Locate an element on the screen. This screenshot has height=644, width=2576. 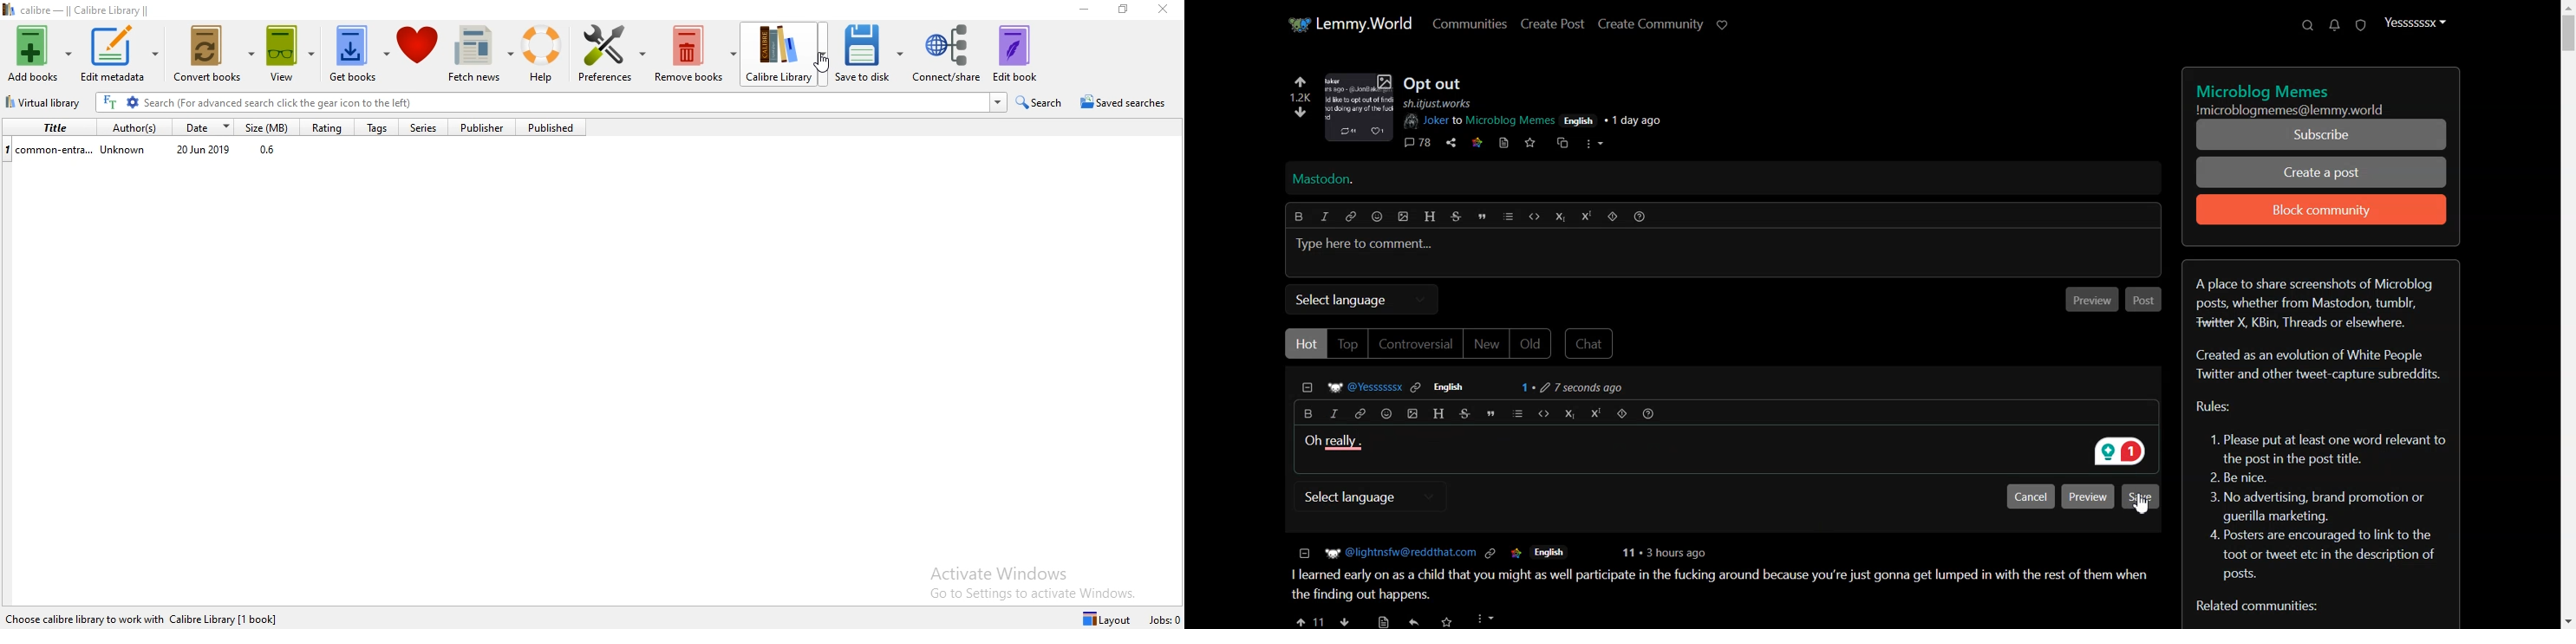
Header is located at coordinates (1430, 217).